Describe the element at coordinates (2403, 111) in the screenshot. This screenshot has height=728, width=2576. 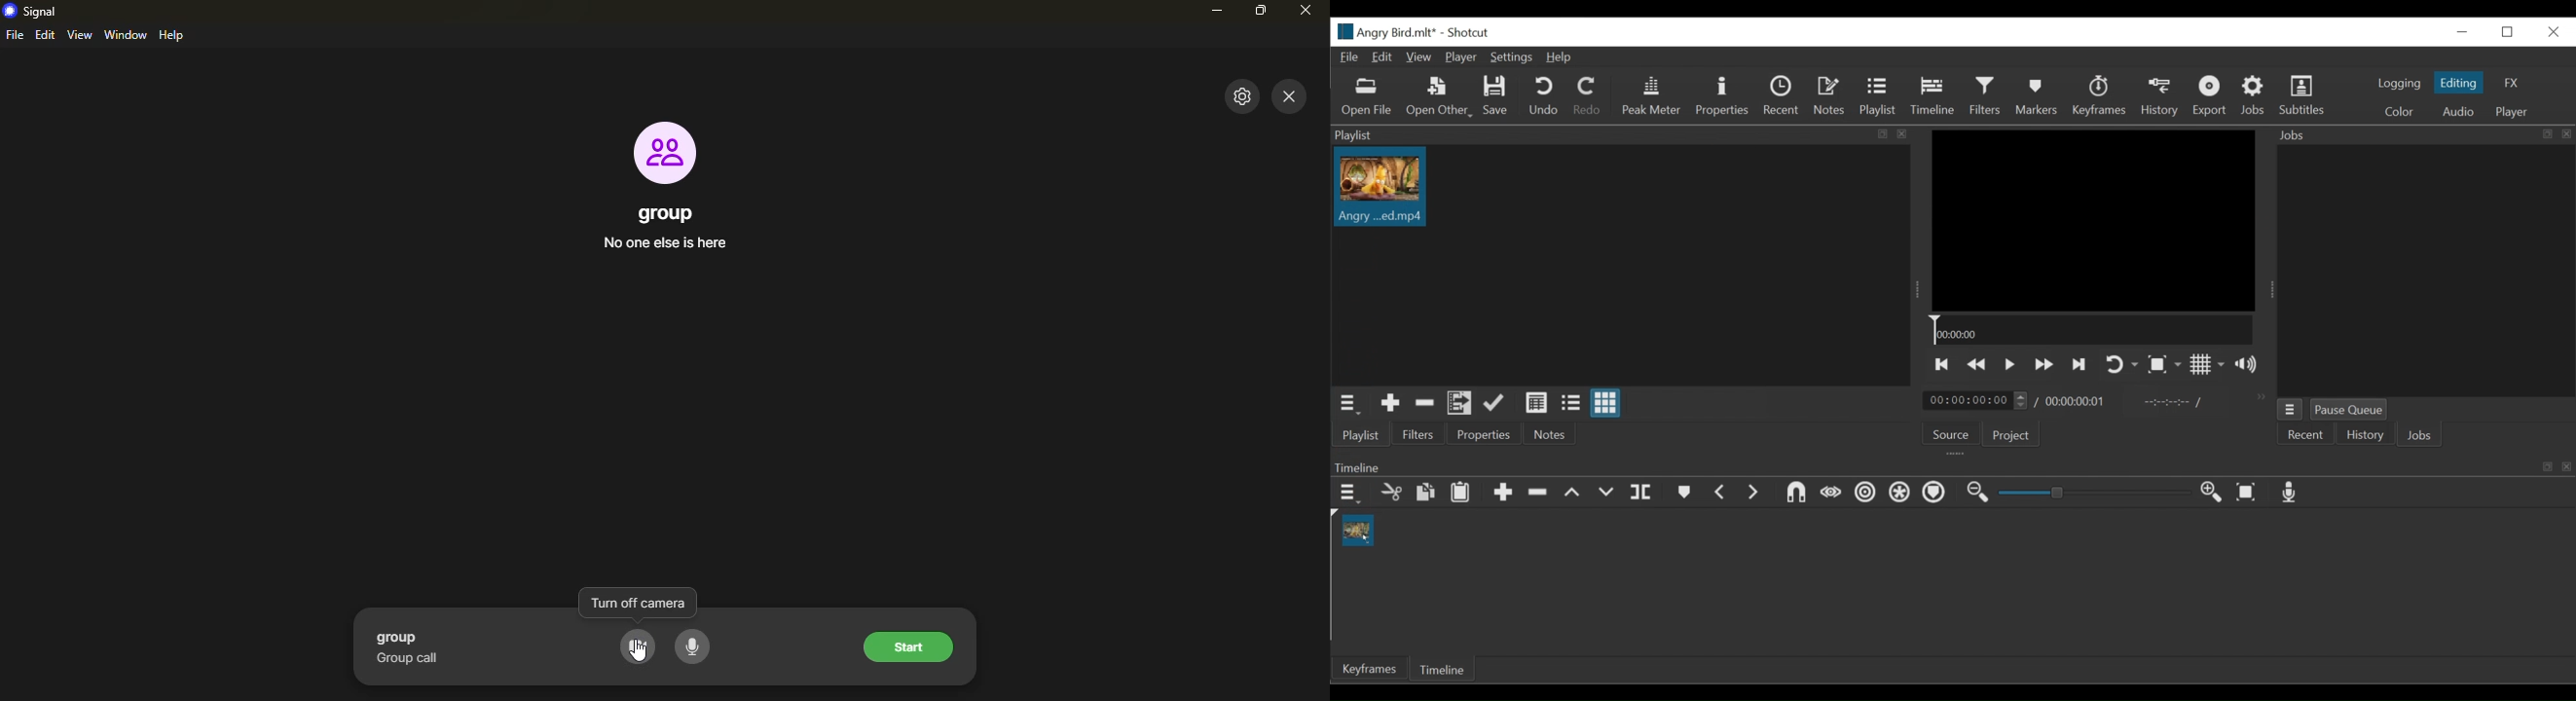
I see `Color` at that location.